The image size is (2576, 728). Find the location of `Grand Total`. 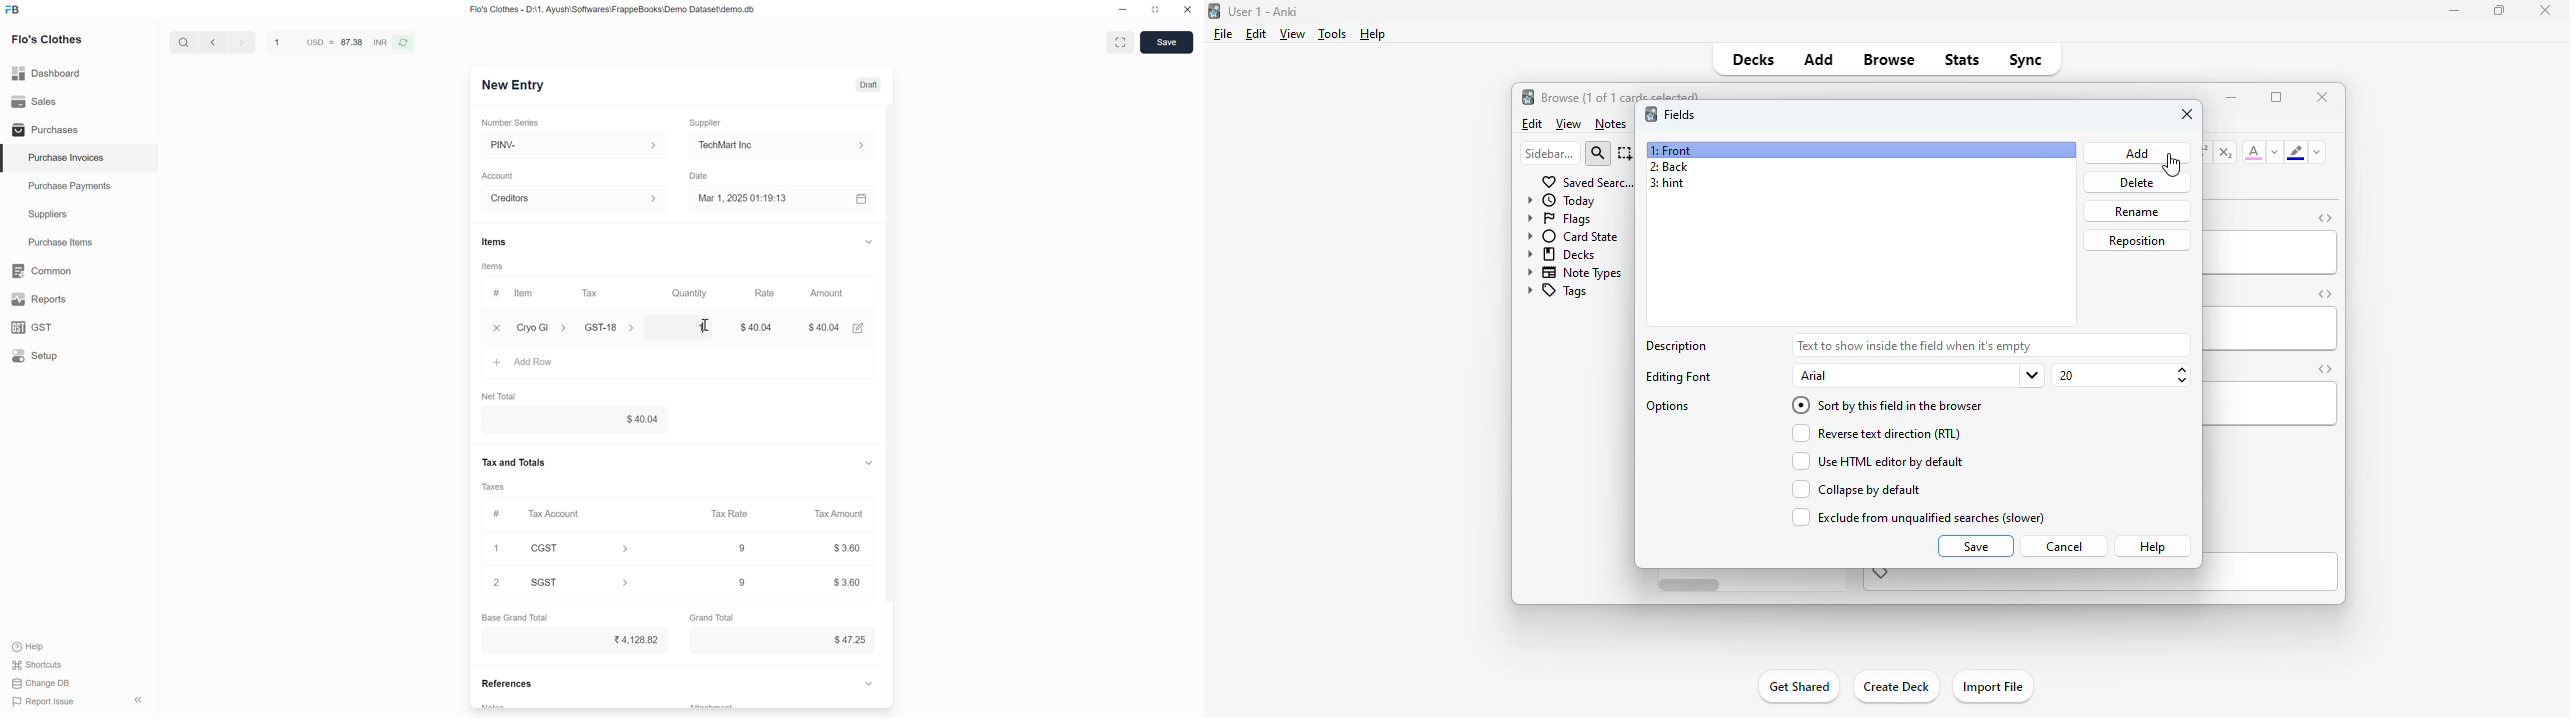

Grand Total is located at coordinates (713, 616).